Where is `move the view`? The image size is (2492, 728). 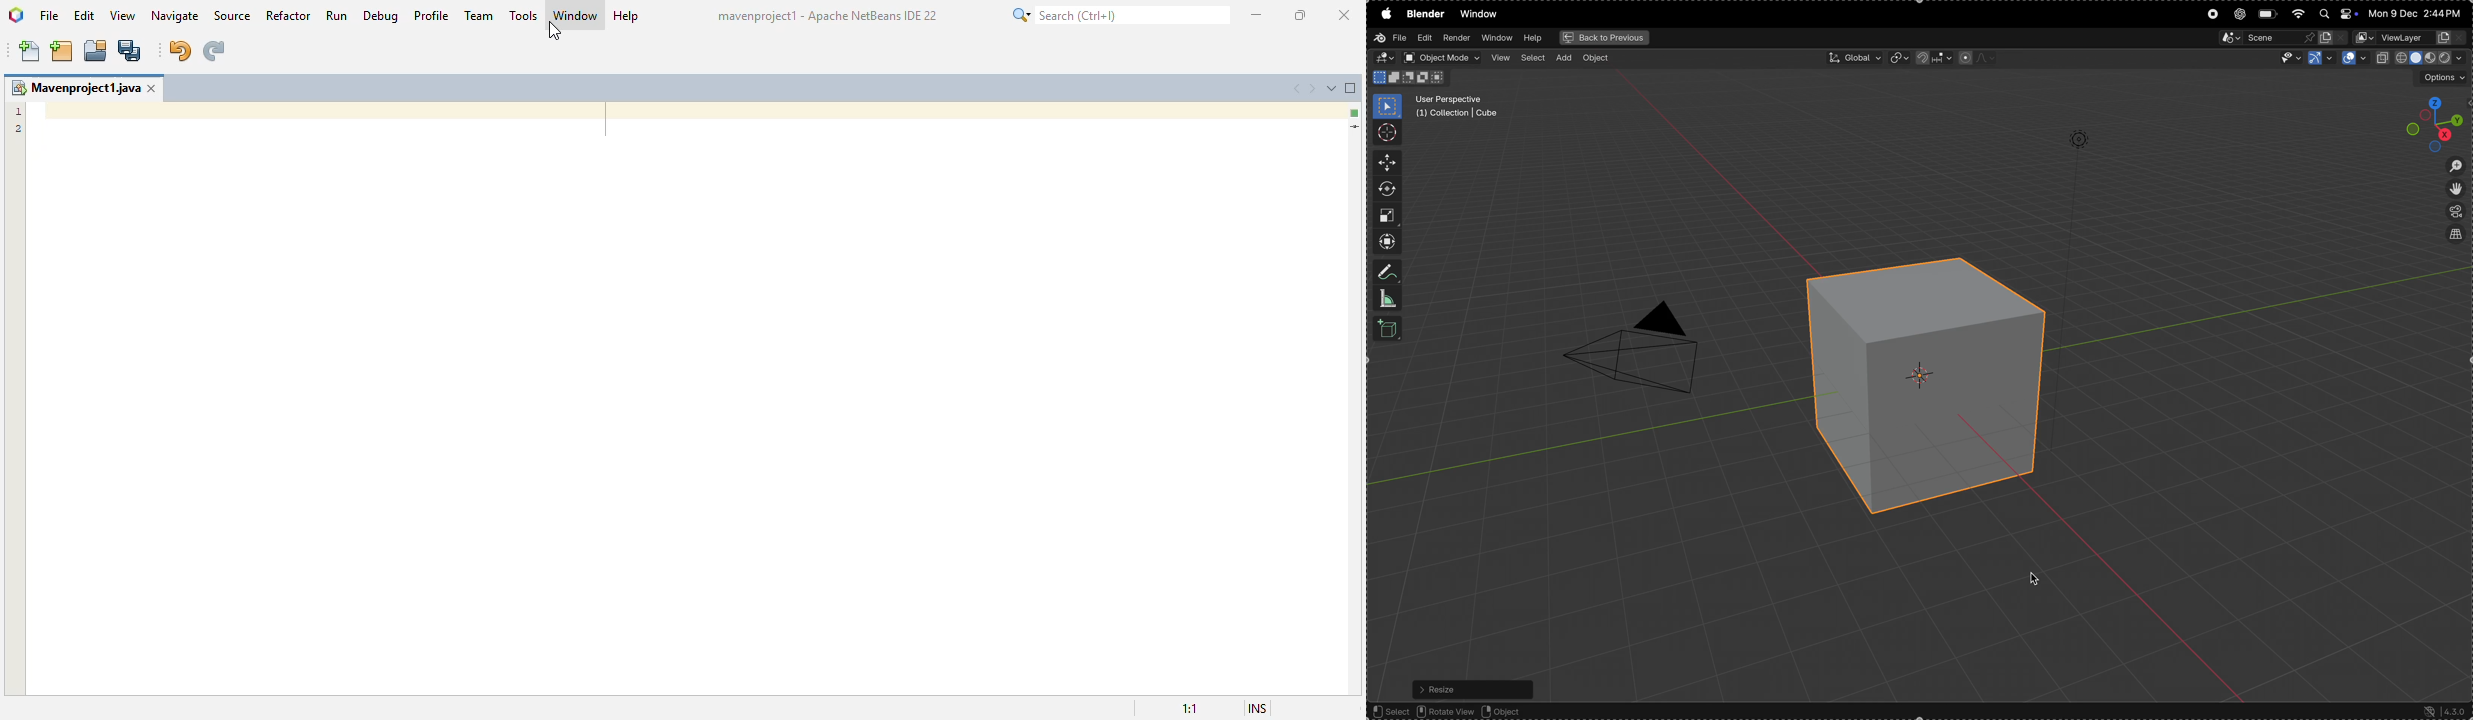
move the view is located at coordinates (2457, 190).